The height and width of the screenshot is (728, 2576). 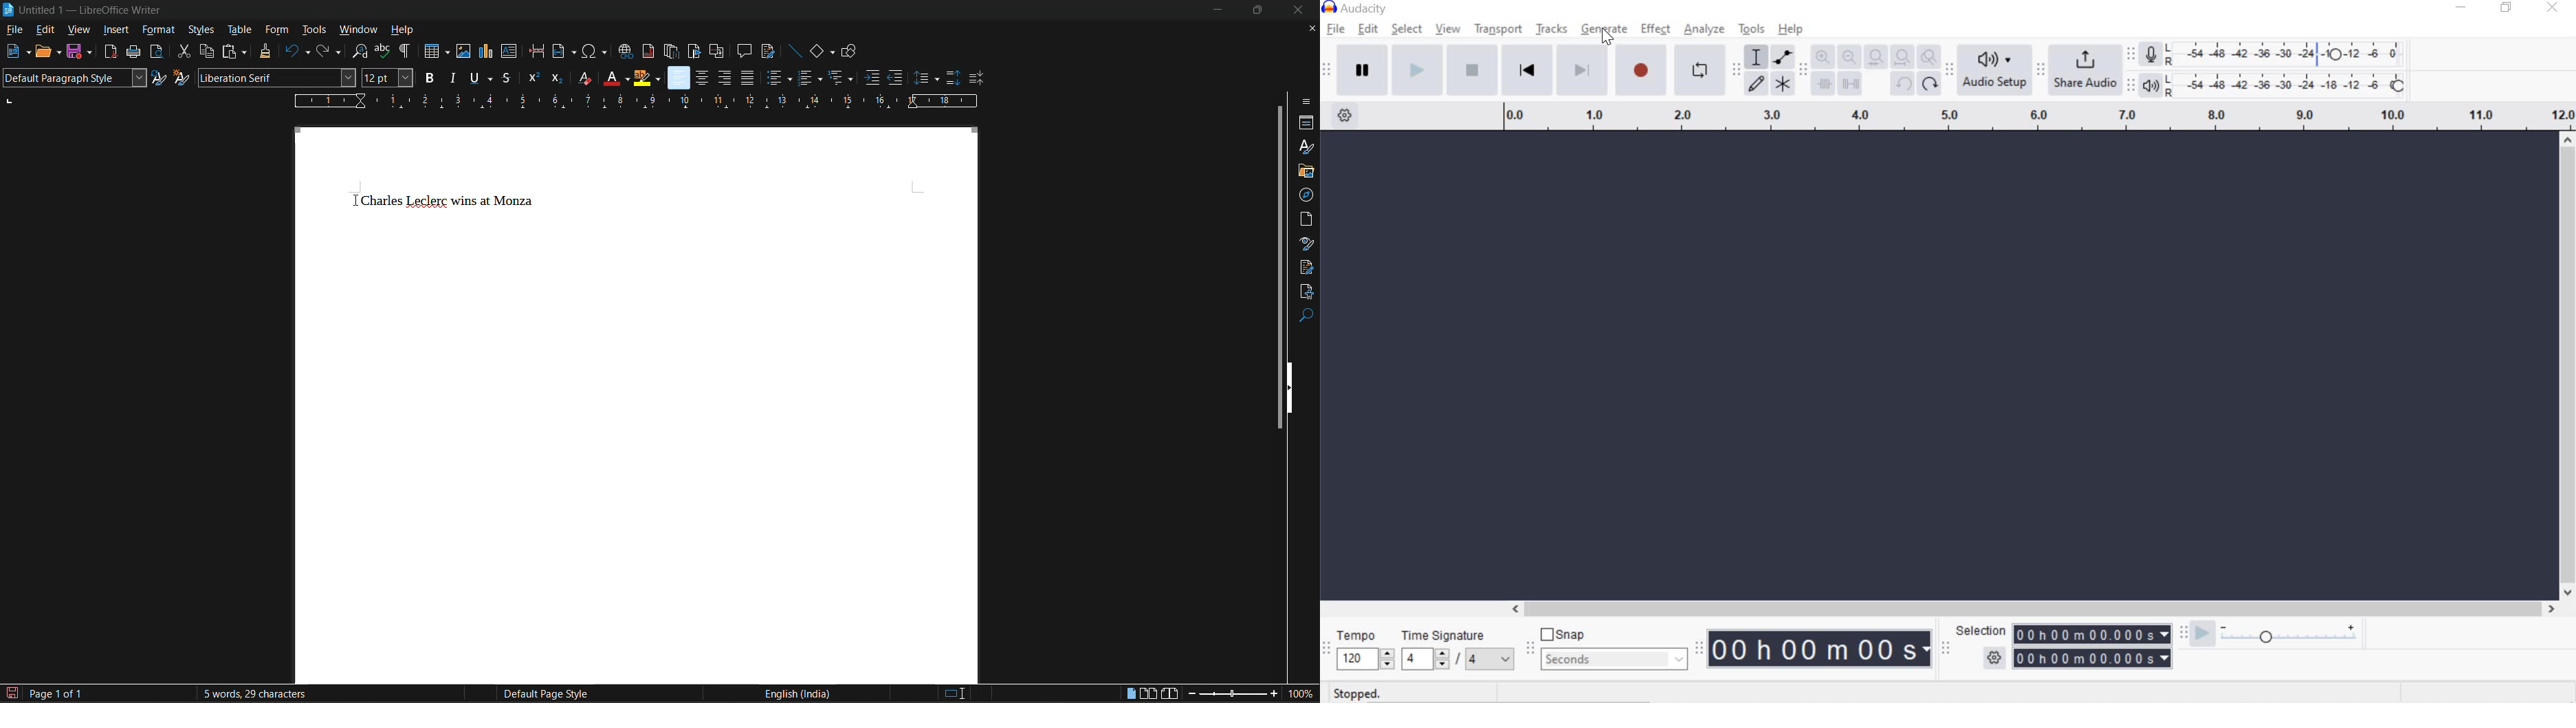 What do you see at coordinates (2039, 117) in the screenshot?
I see `looping region` at bounding box center [2039, 117].